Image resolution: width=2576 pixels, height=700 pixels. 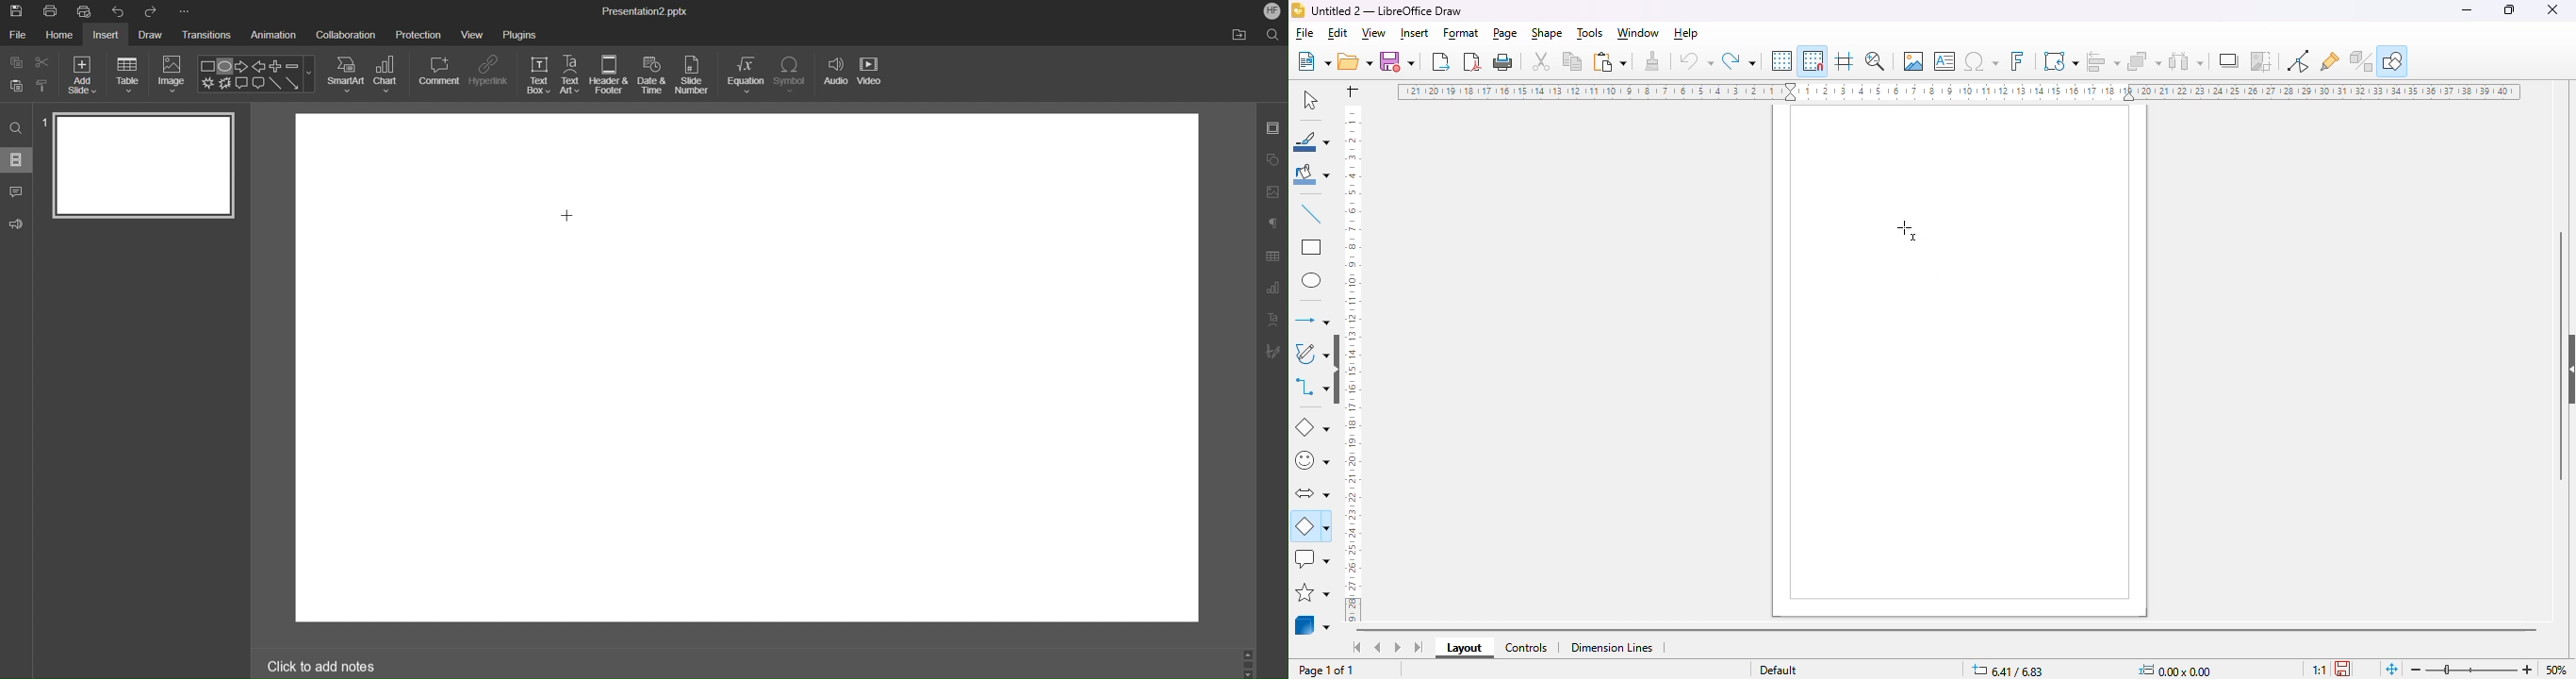 I want to click on rectangle, so click(x=1313, y=248).